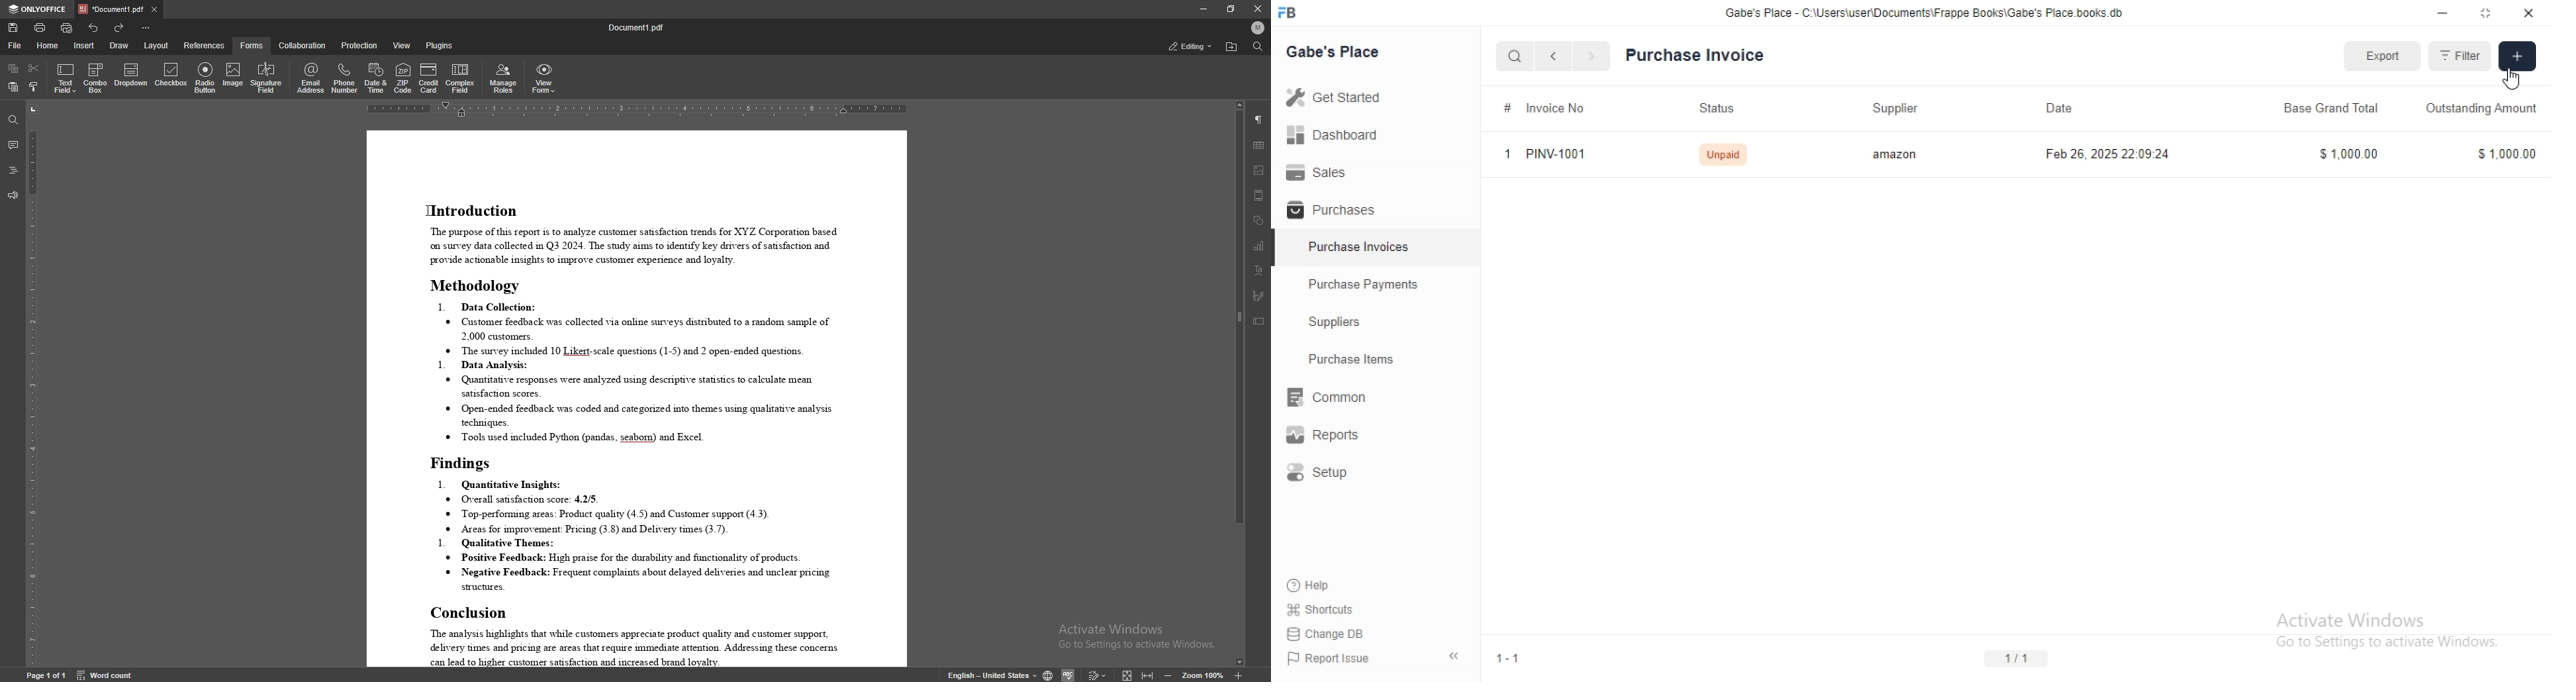 Image resolution: width=2576 pixels, height=700 pixels. Describe the element at coordinates (2333, 109) in the screenshot. I see `Base Grand Total` at that location.